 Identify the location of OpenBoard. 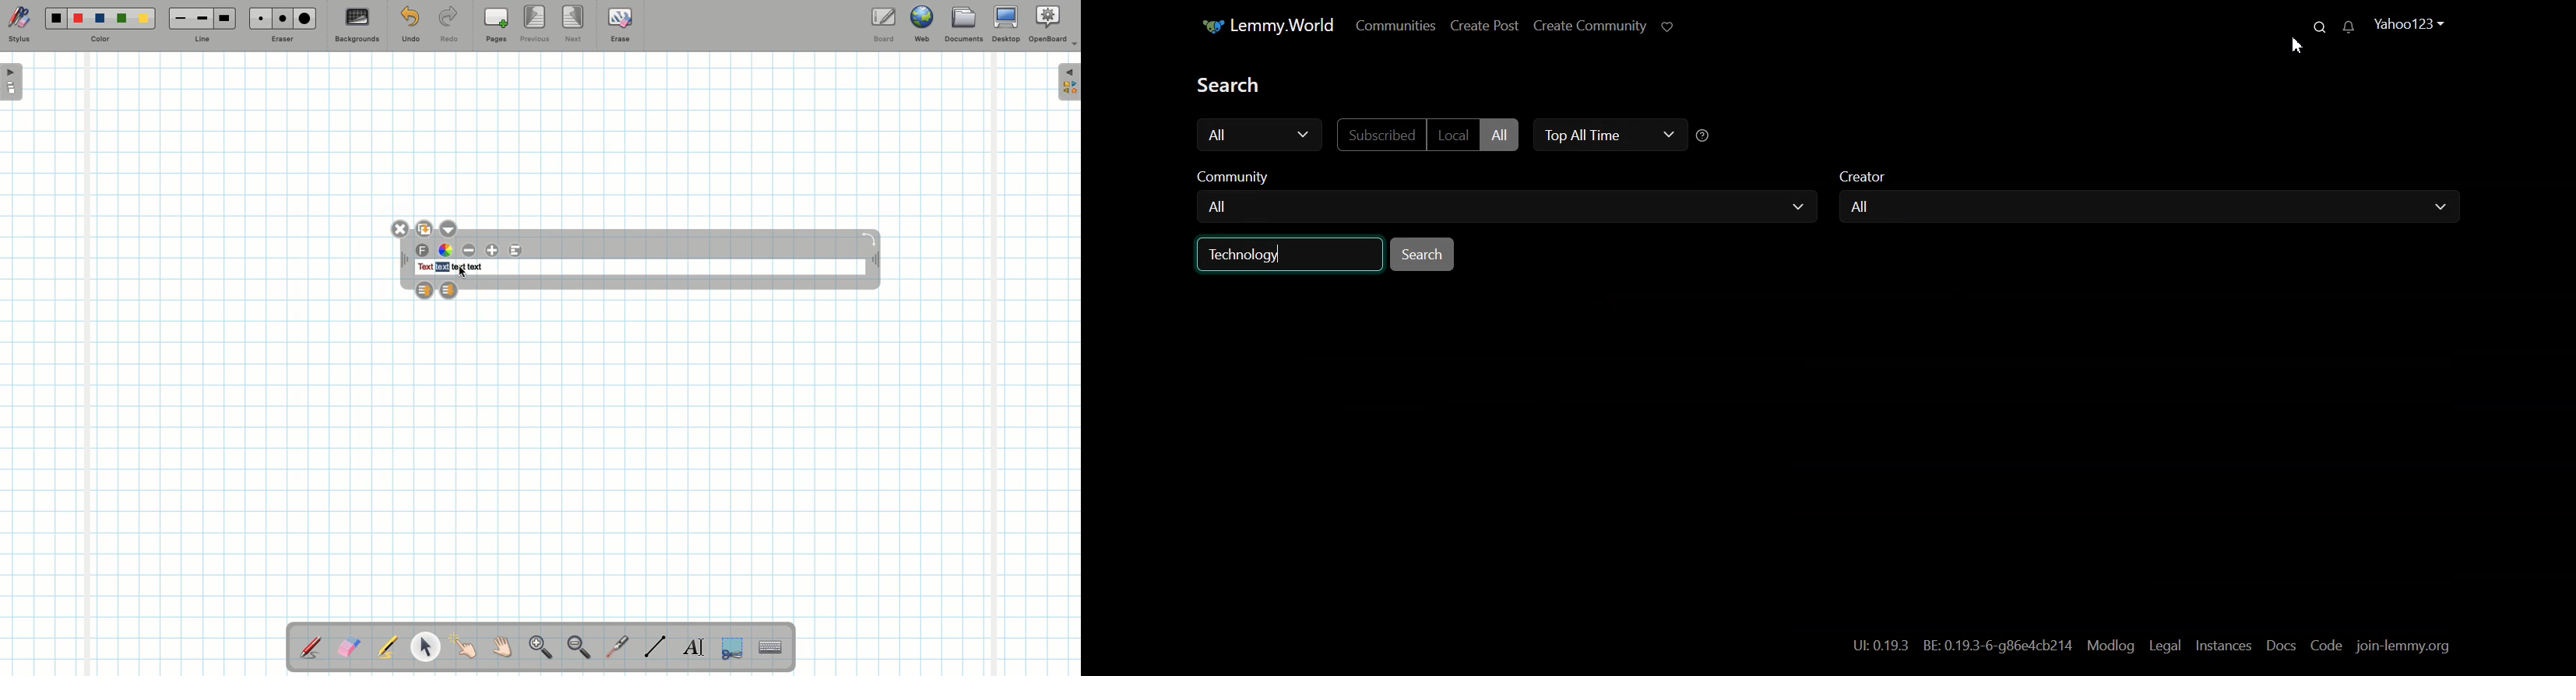
(1054, 24).